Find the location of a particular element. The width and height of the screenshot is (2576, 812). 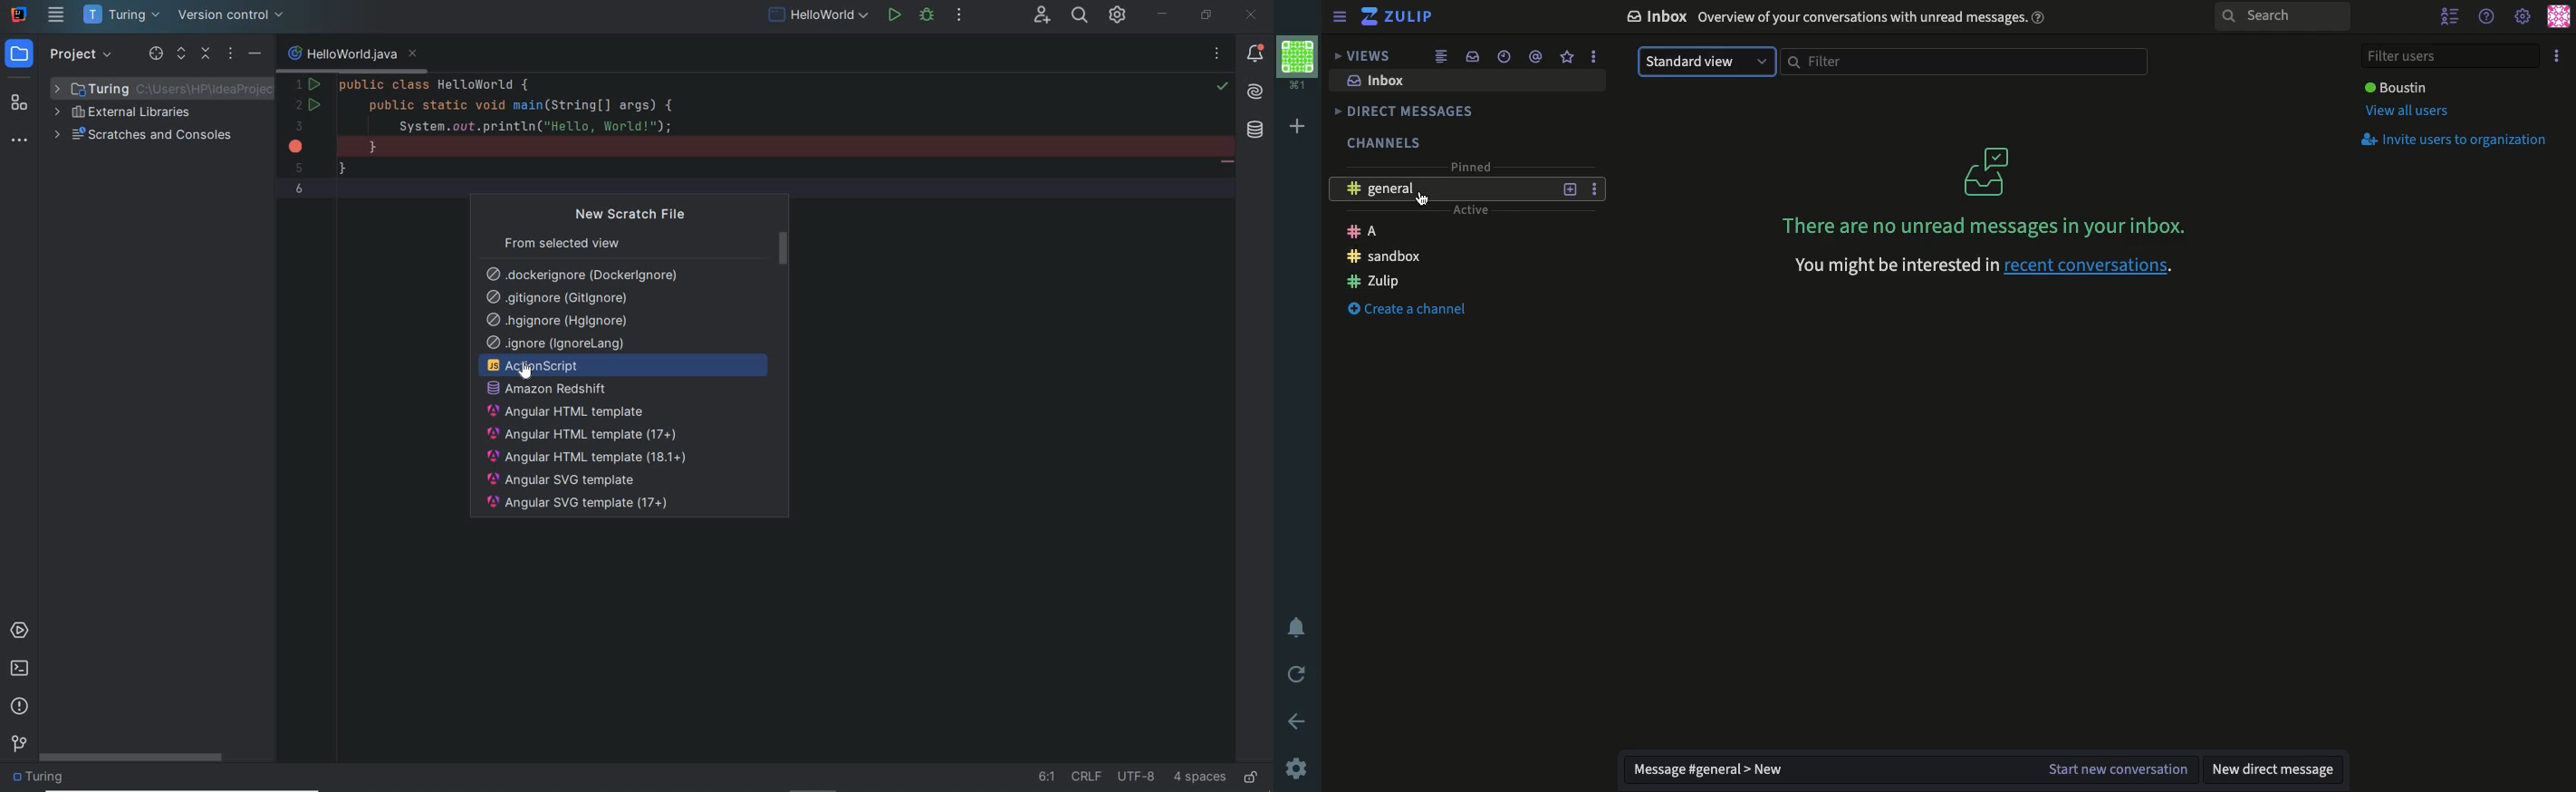

Menu is located at coordinates (1341, 15).